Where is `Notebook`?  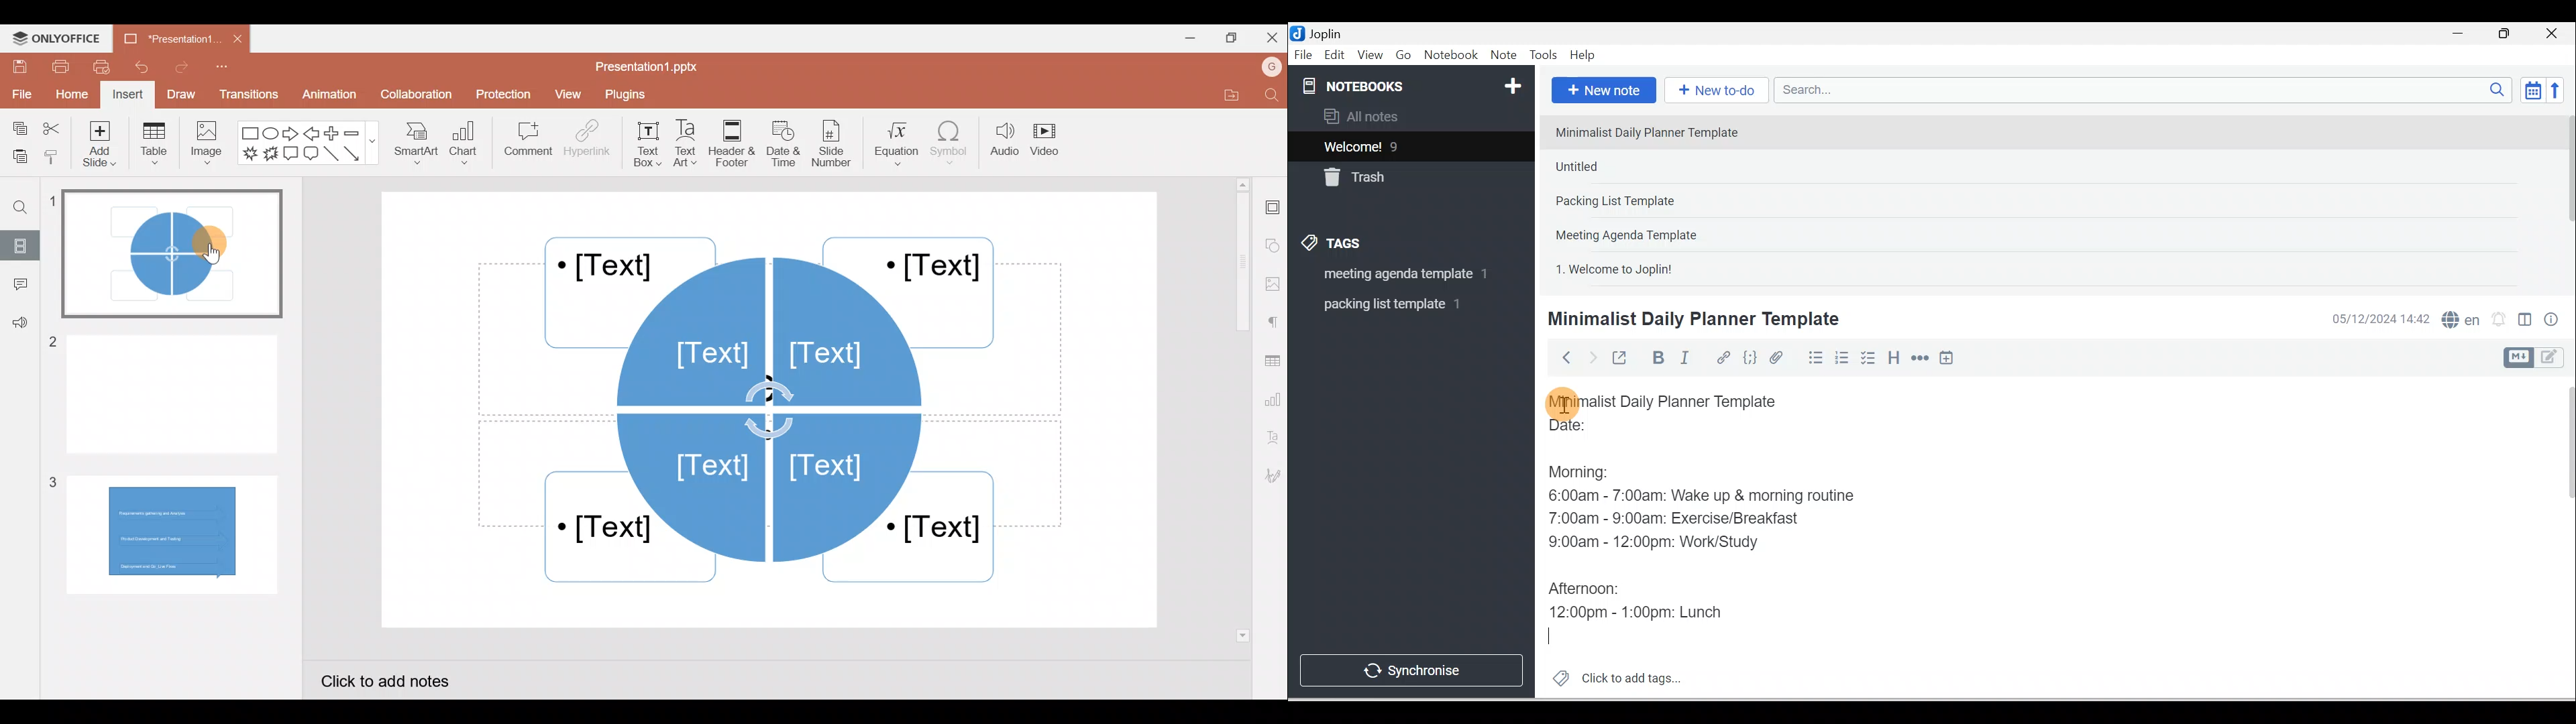 Notebook is located at coordinates (1450, 56).